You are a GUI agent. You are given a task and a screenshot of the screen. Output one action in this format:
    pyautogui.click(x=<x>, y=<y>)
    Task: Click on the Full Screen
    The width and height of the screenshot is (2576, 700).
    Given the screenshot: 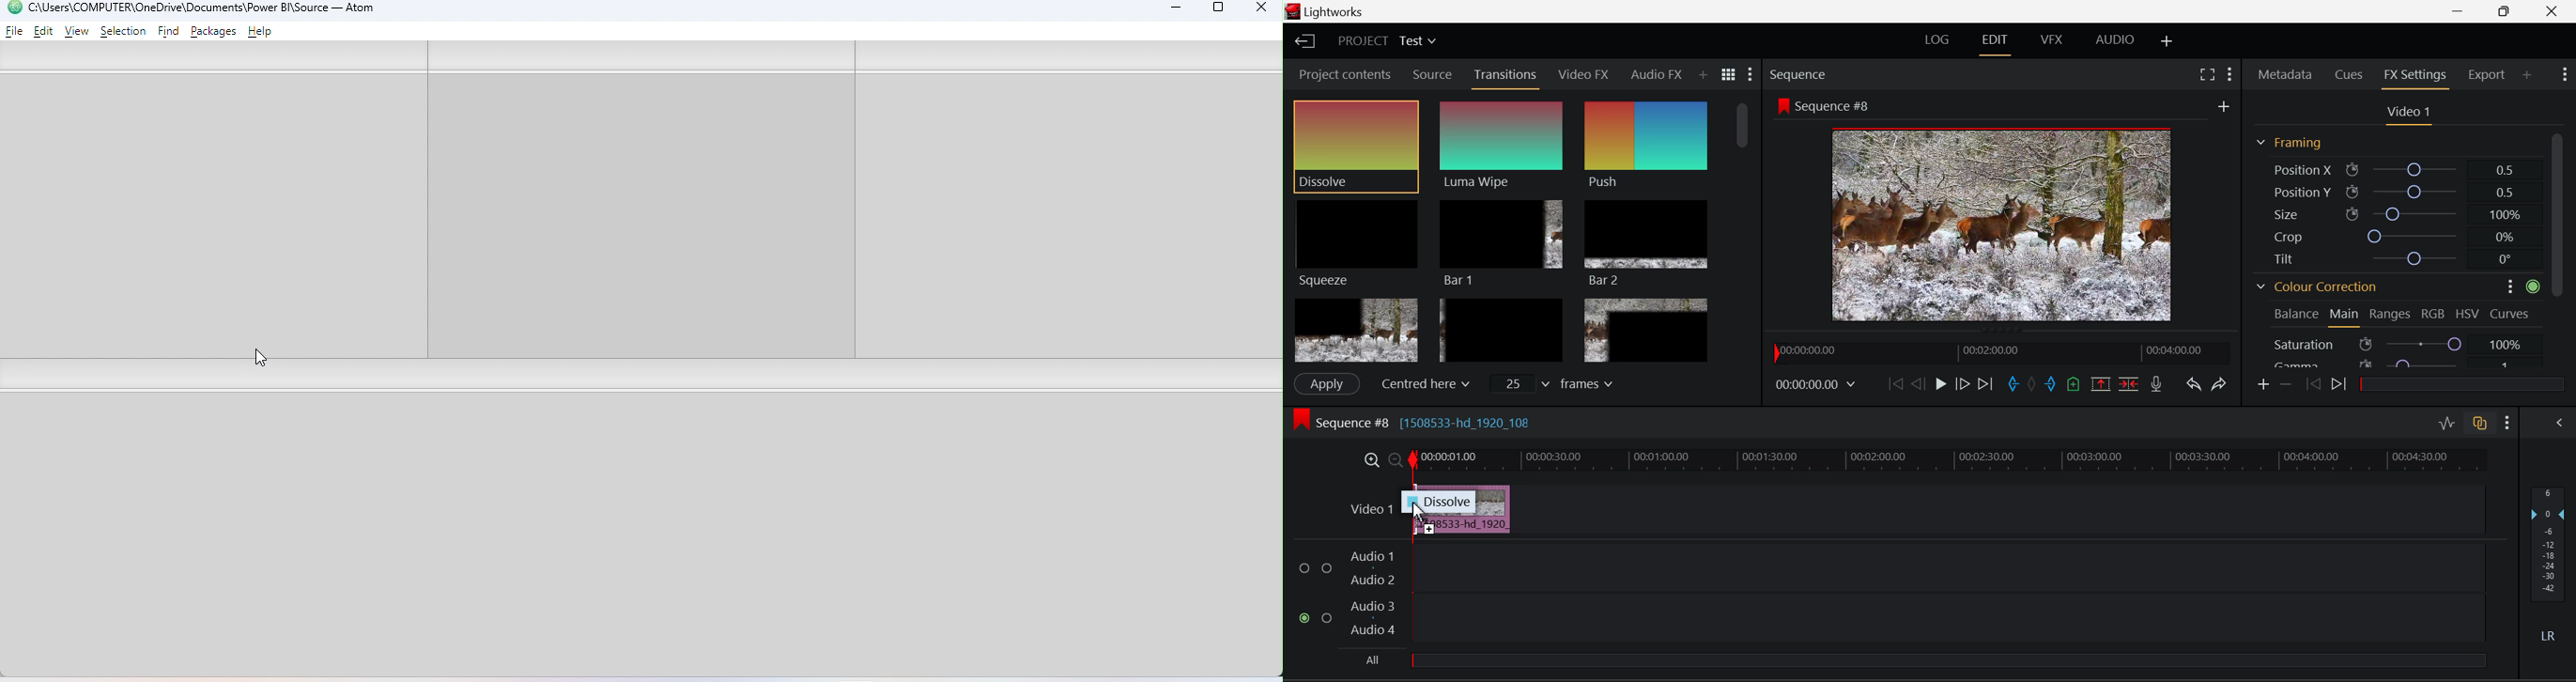 What is the action you would take?
    pyautogui.click(x=2208, y=75)
    